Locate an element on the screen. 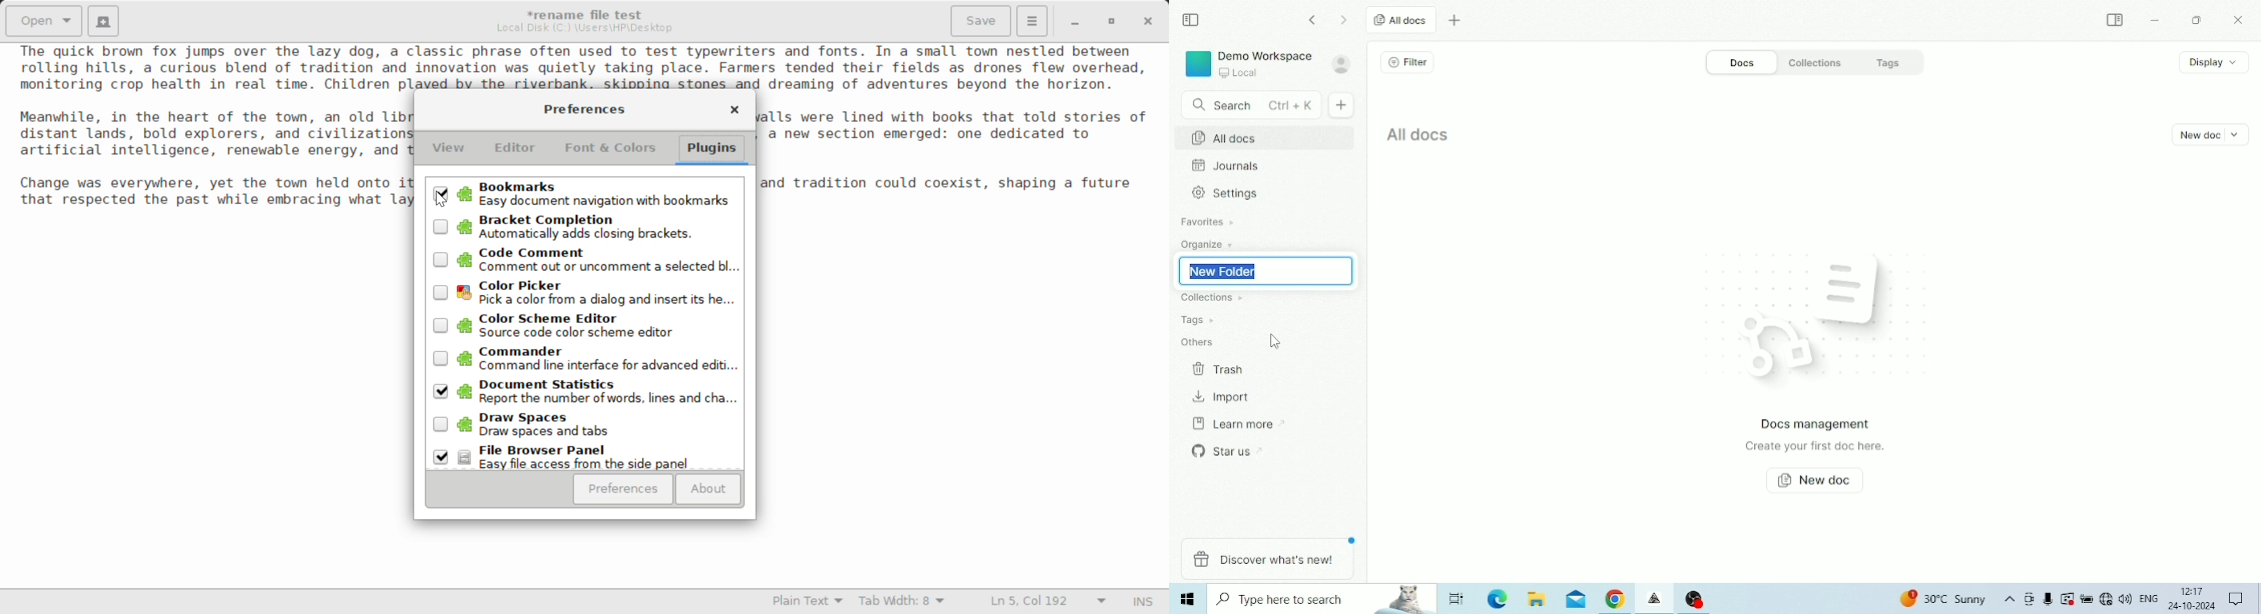  Selected Browser Panel is located at coordinates (585, 456).